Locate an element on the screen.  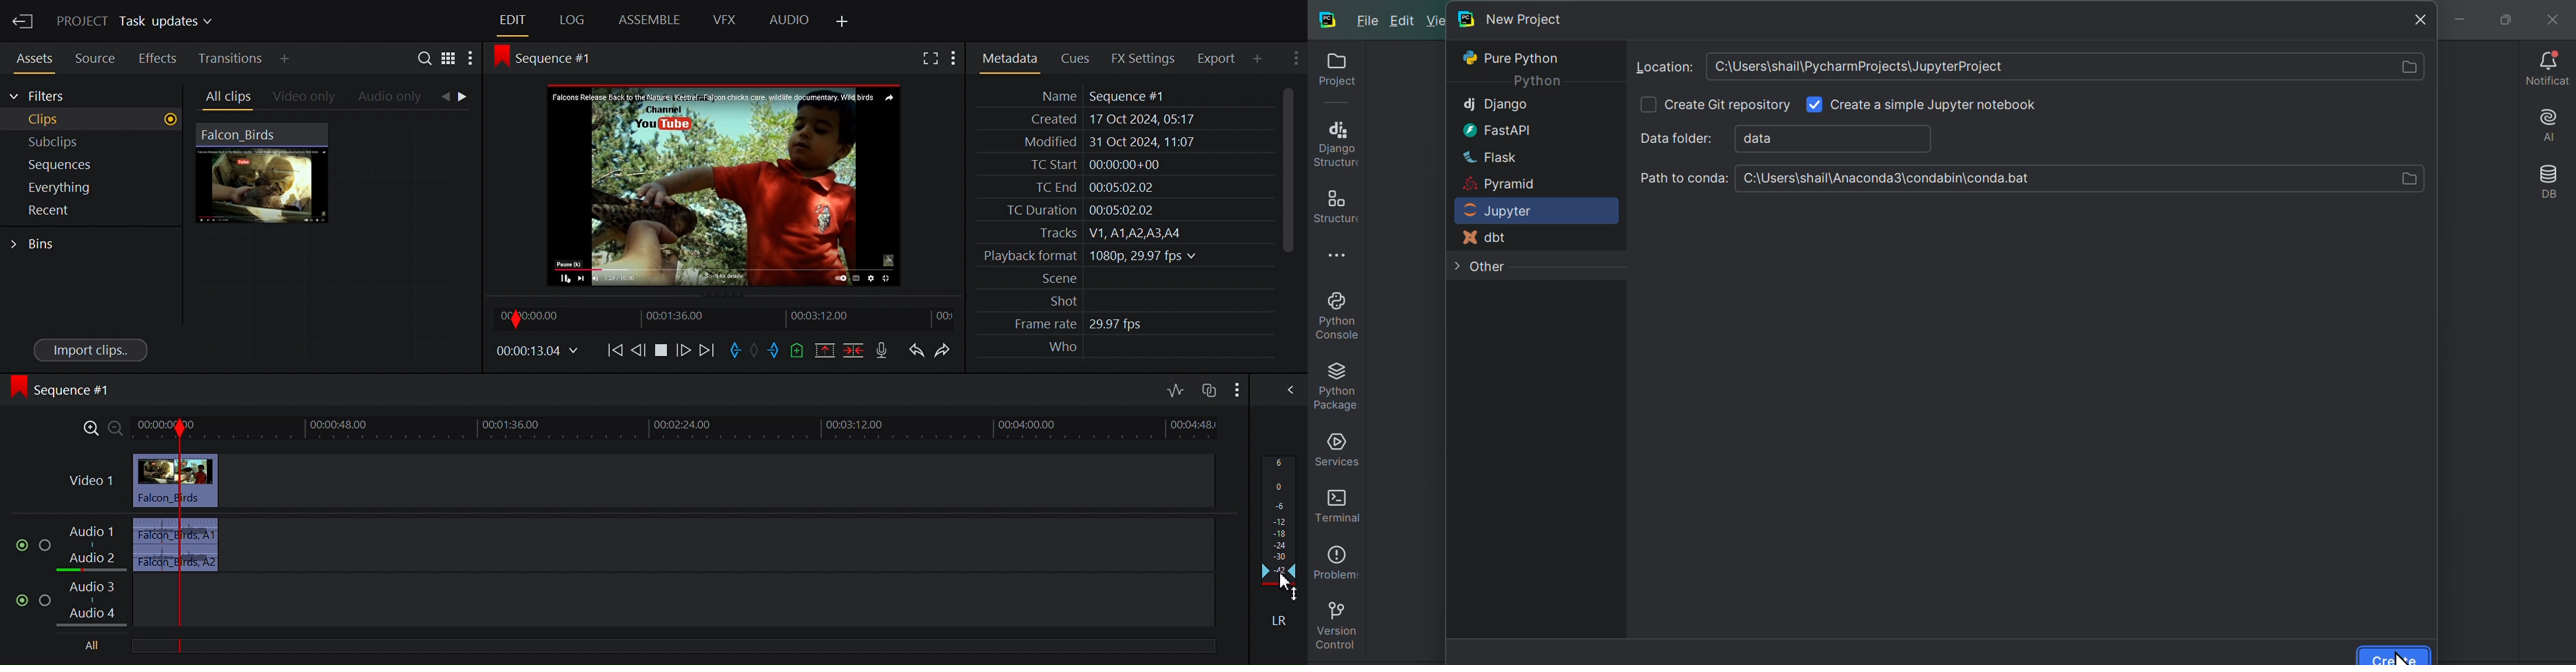
Assemble is located at coordinates (648, 21).